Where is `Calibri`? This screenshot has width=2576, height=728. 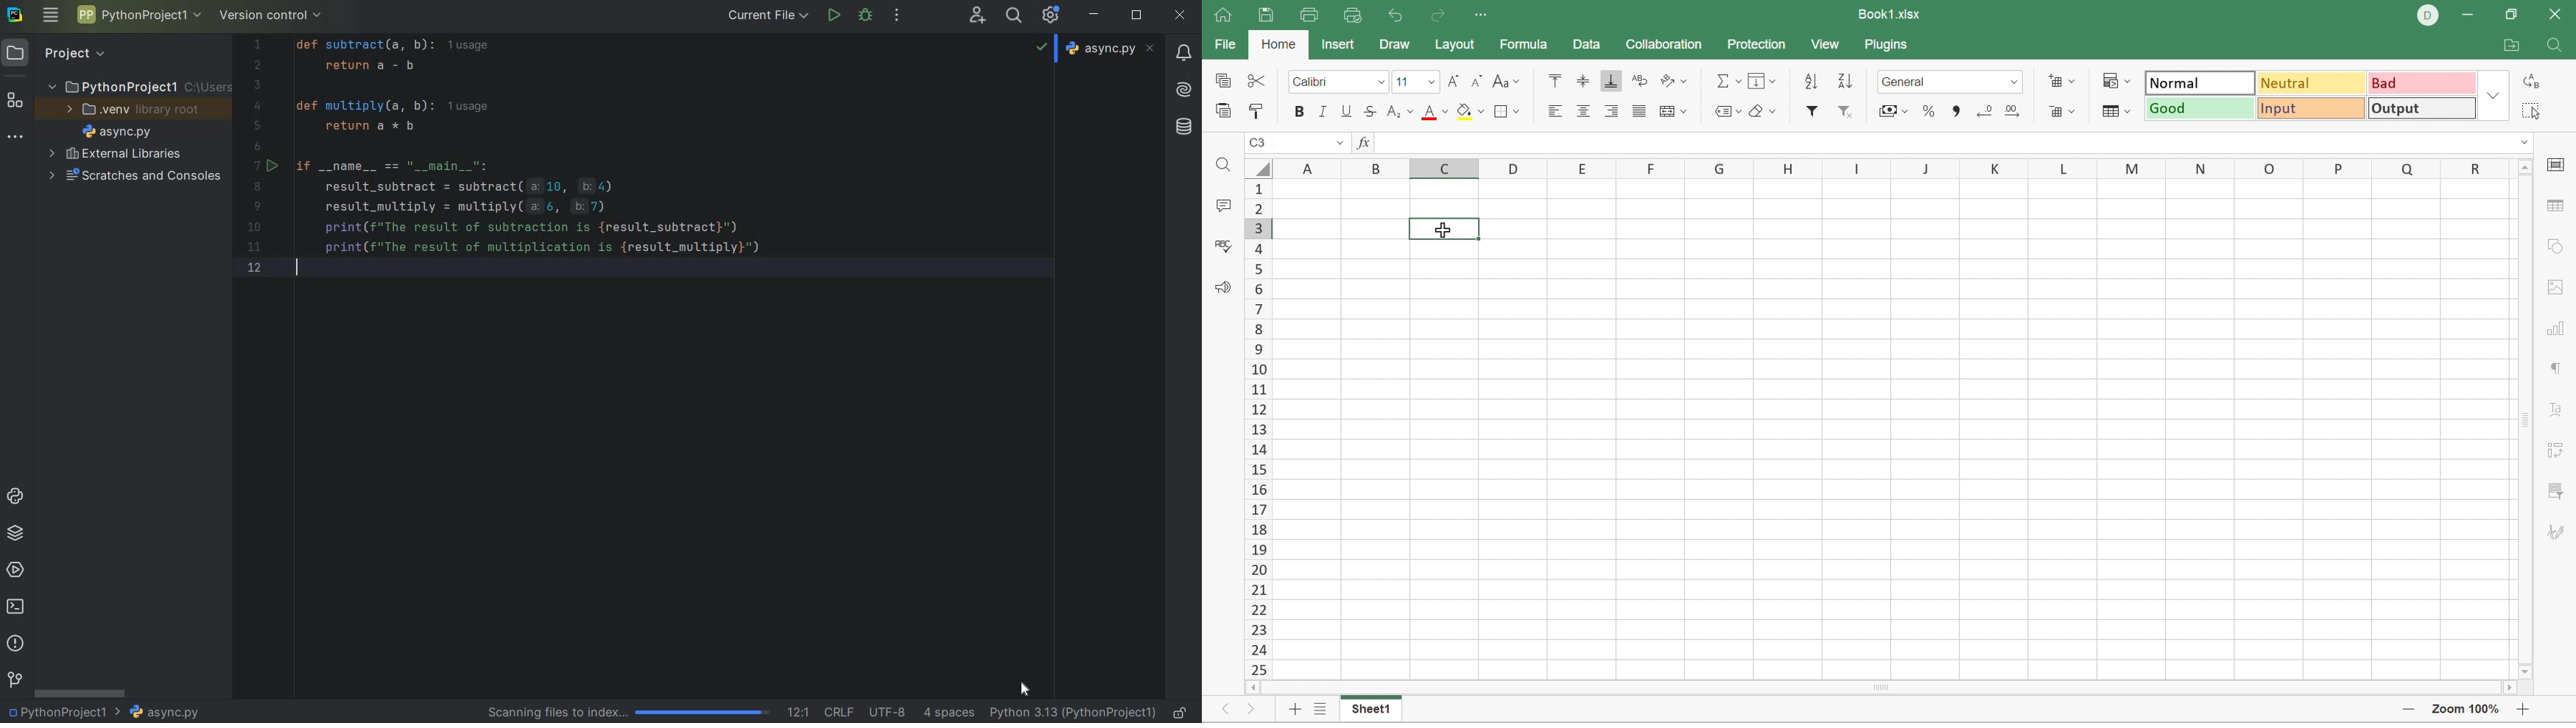 Calibri is located at coordinates (1314, 82).